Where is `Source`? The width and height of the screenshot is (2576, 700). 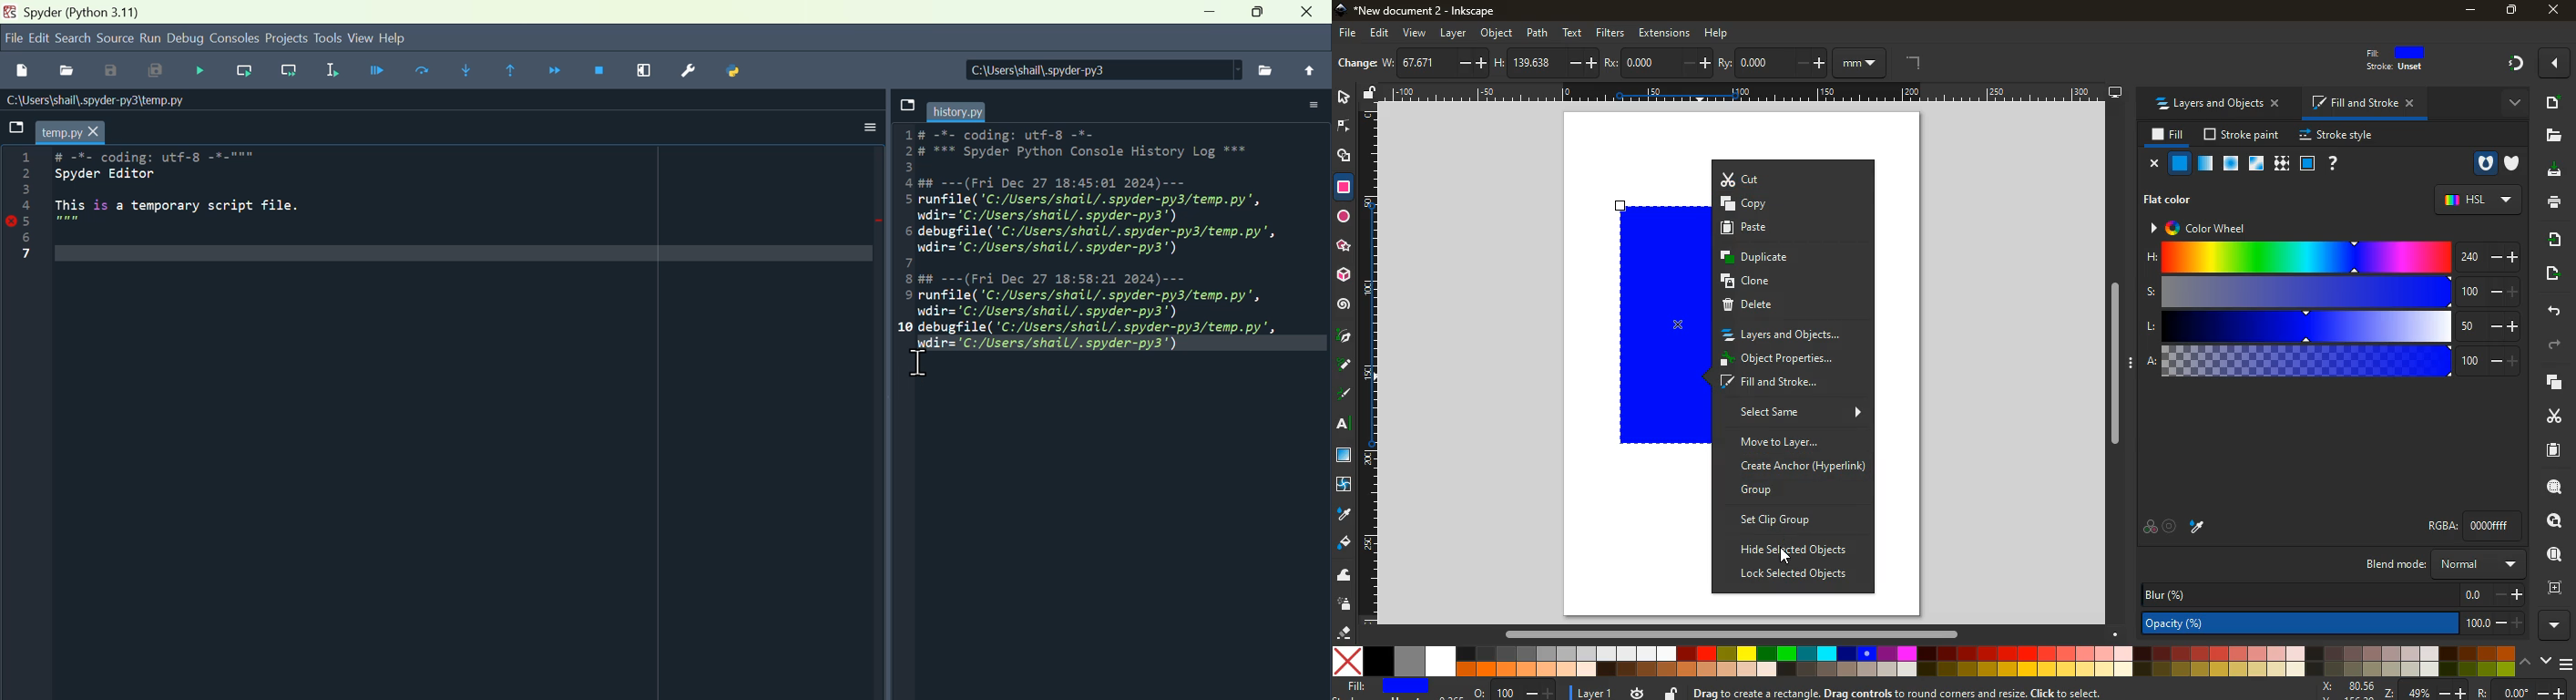
Source is located at coordinates (117, 38).